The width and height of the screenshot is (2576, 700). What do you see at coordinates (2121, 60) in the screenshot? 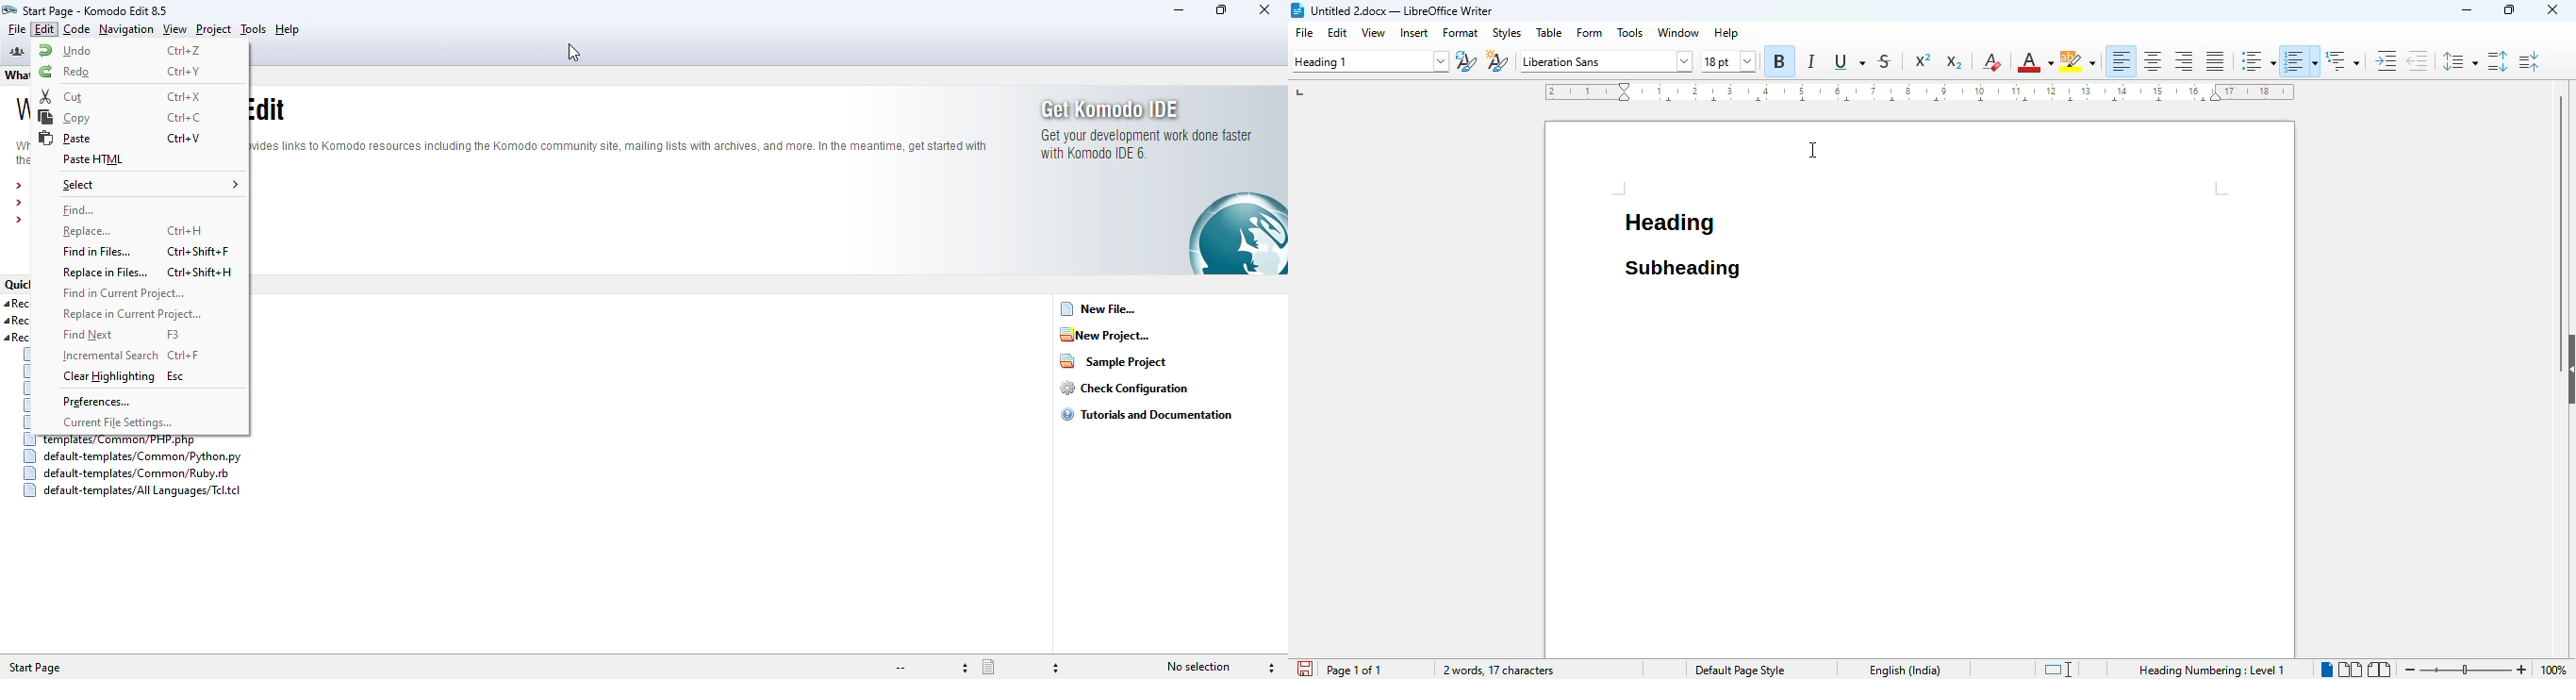
I see `align left` at bounding box center [2121, 60].